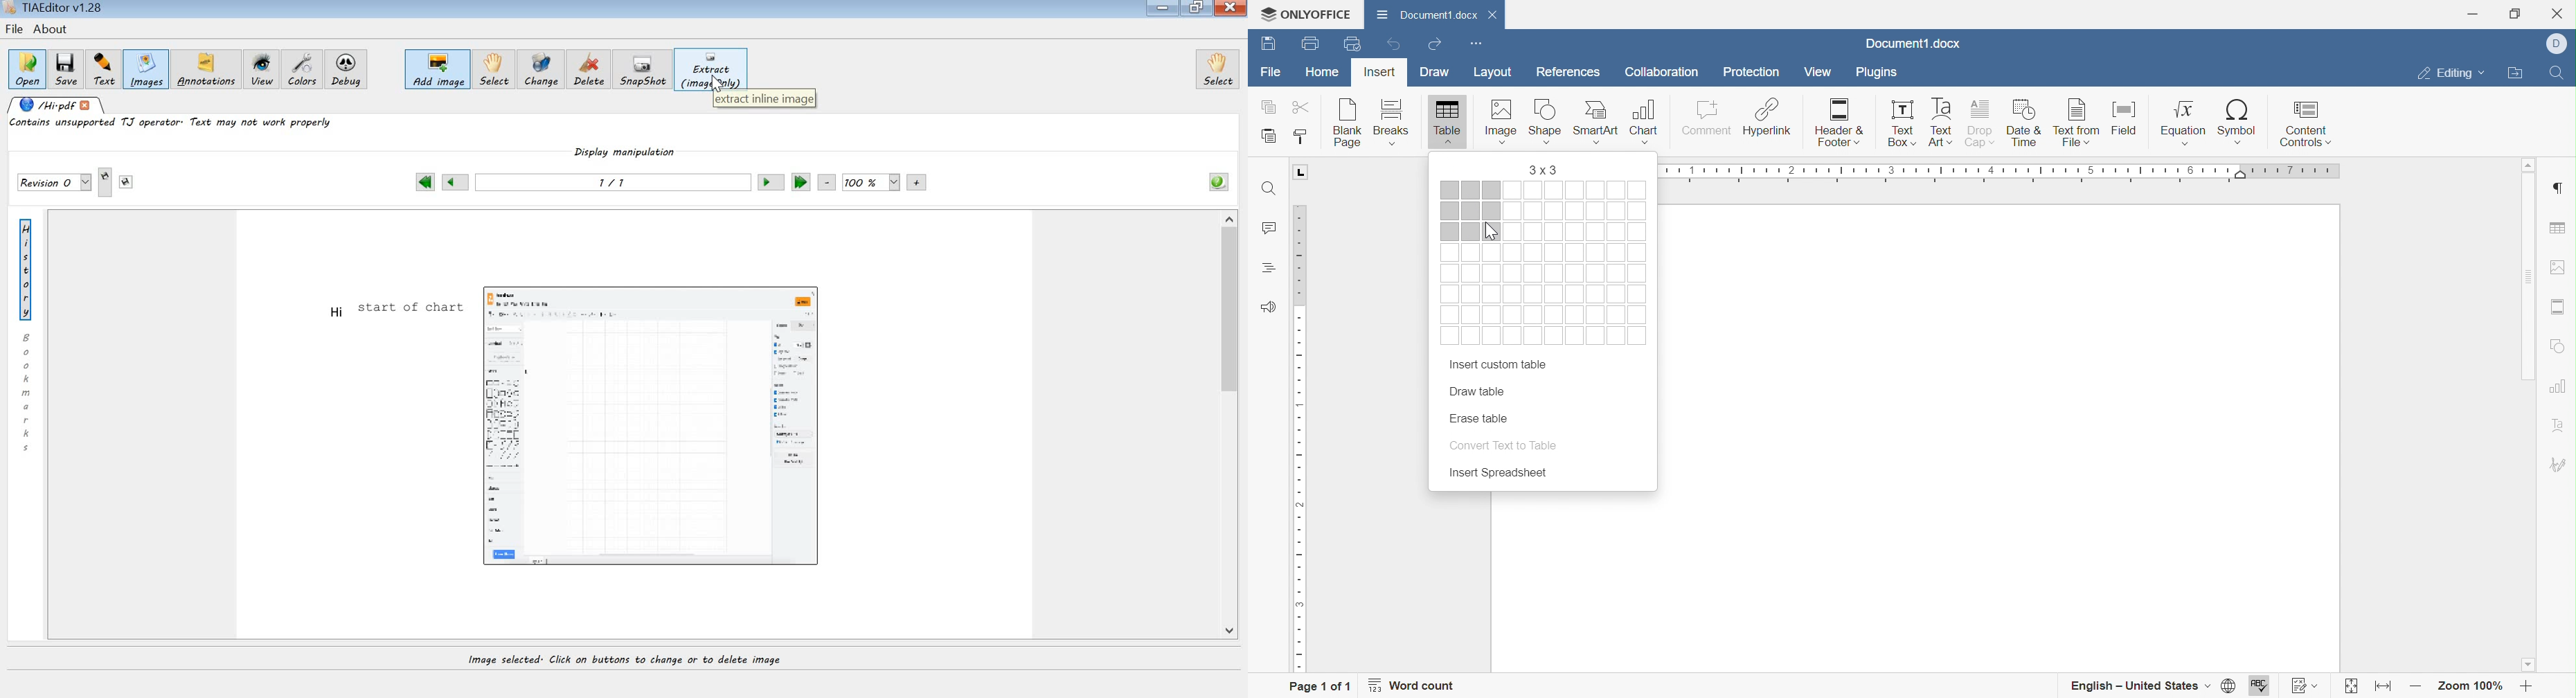  Describe the element at coordinates (1271, 188) in the screenshot. I see `Find` at that location.